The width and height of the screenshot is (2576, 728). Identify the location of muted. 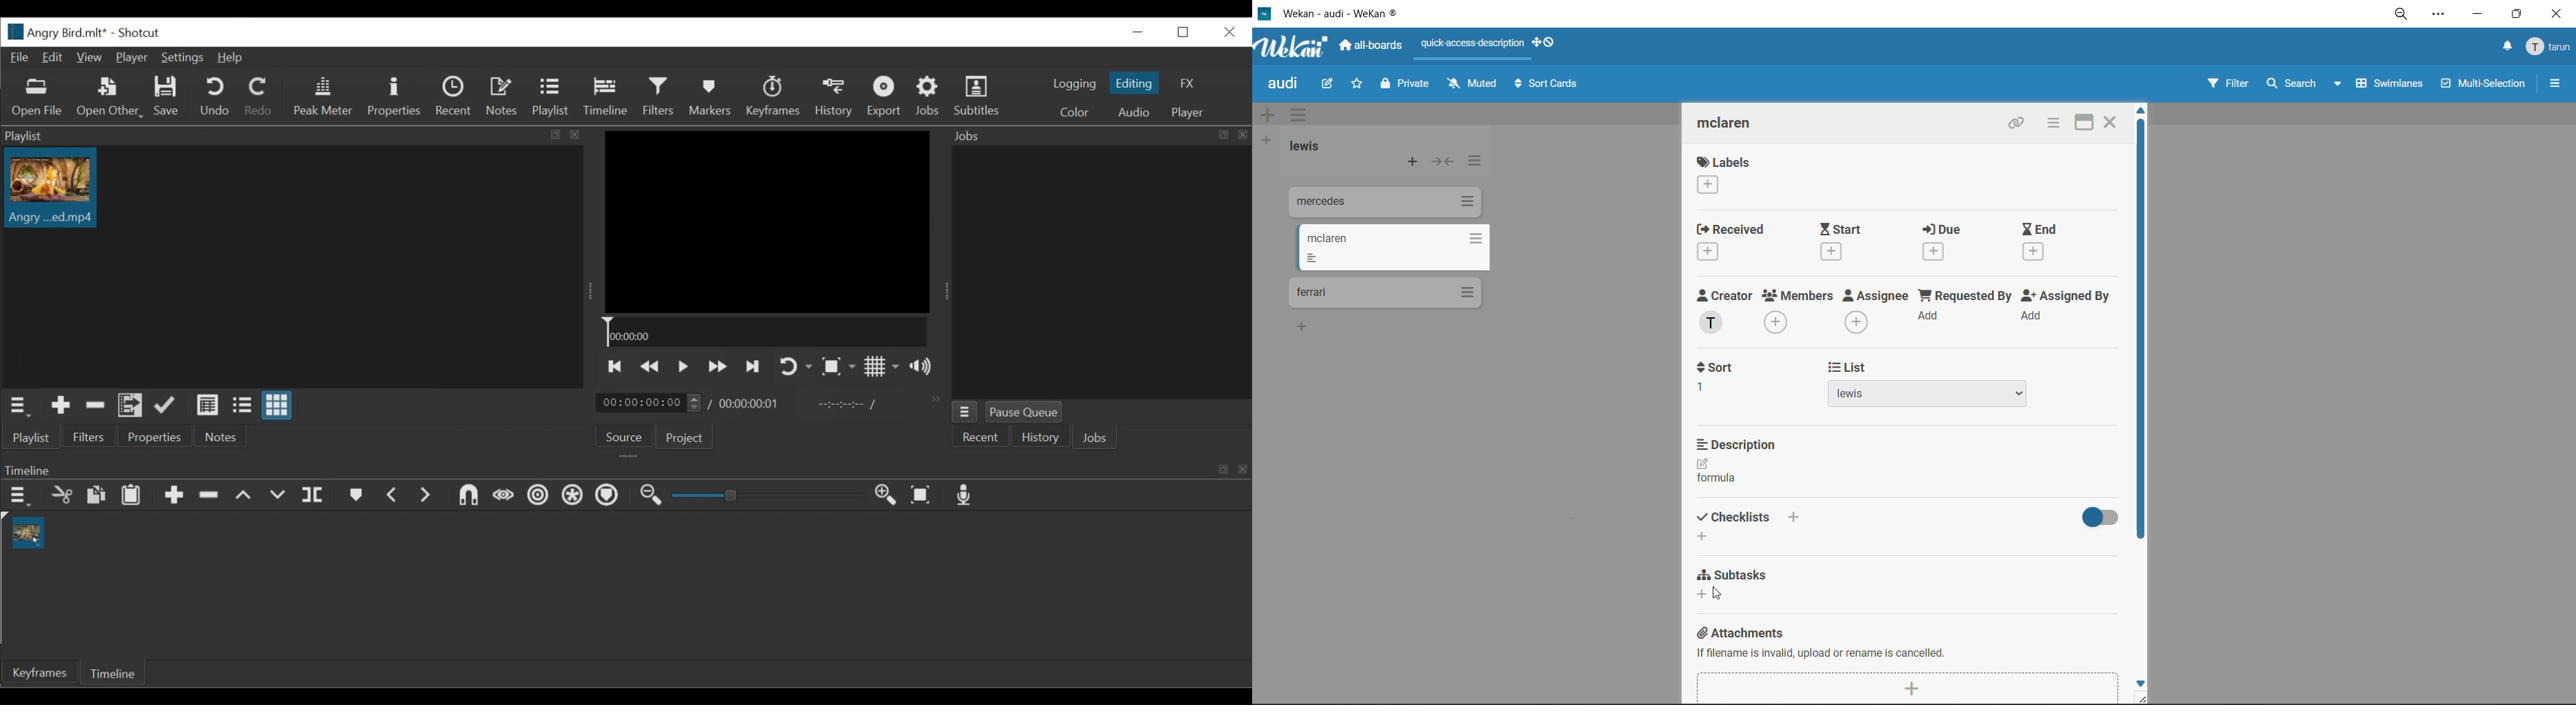
(1474, 83).